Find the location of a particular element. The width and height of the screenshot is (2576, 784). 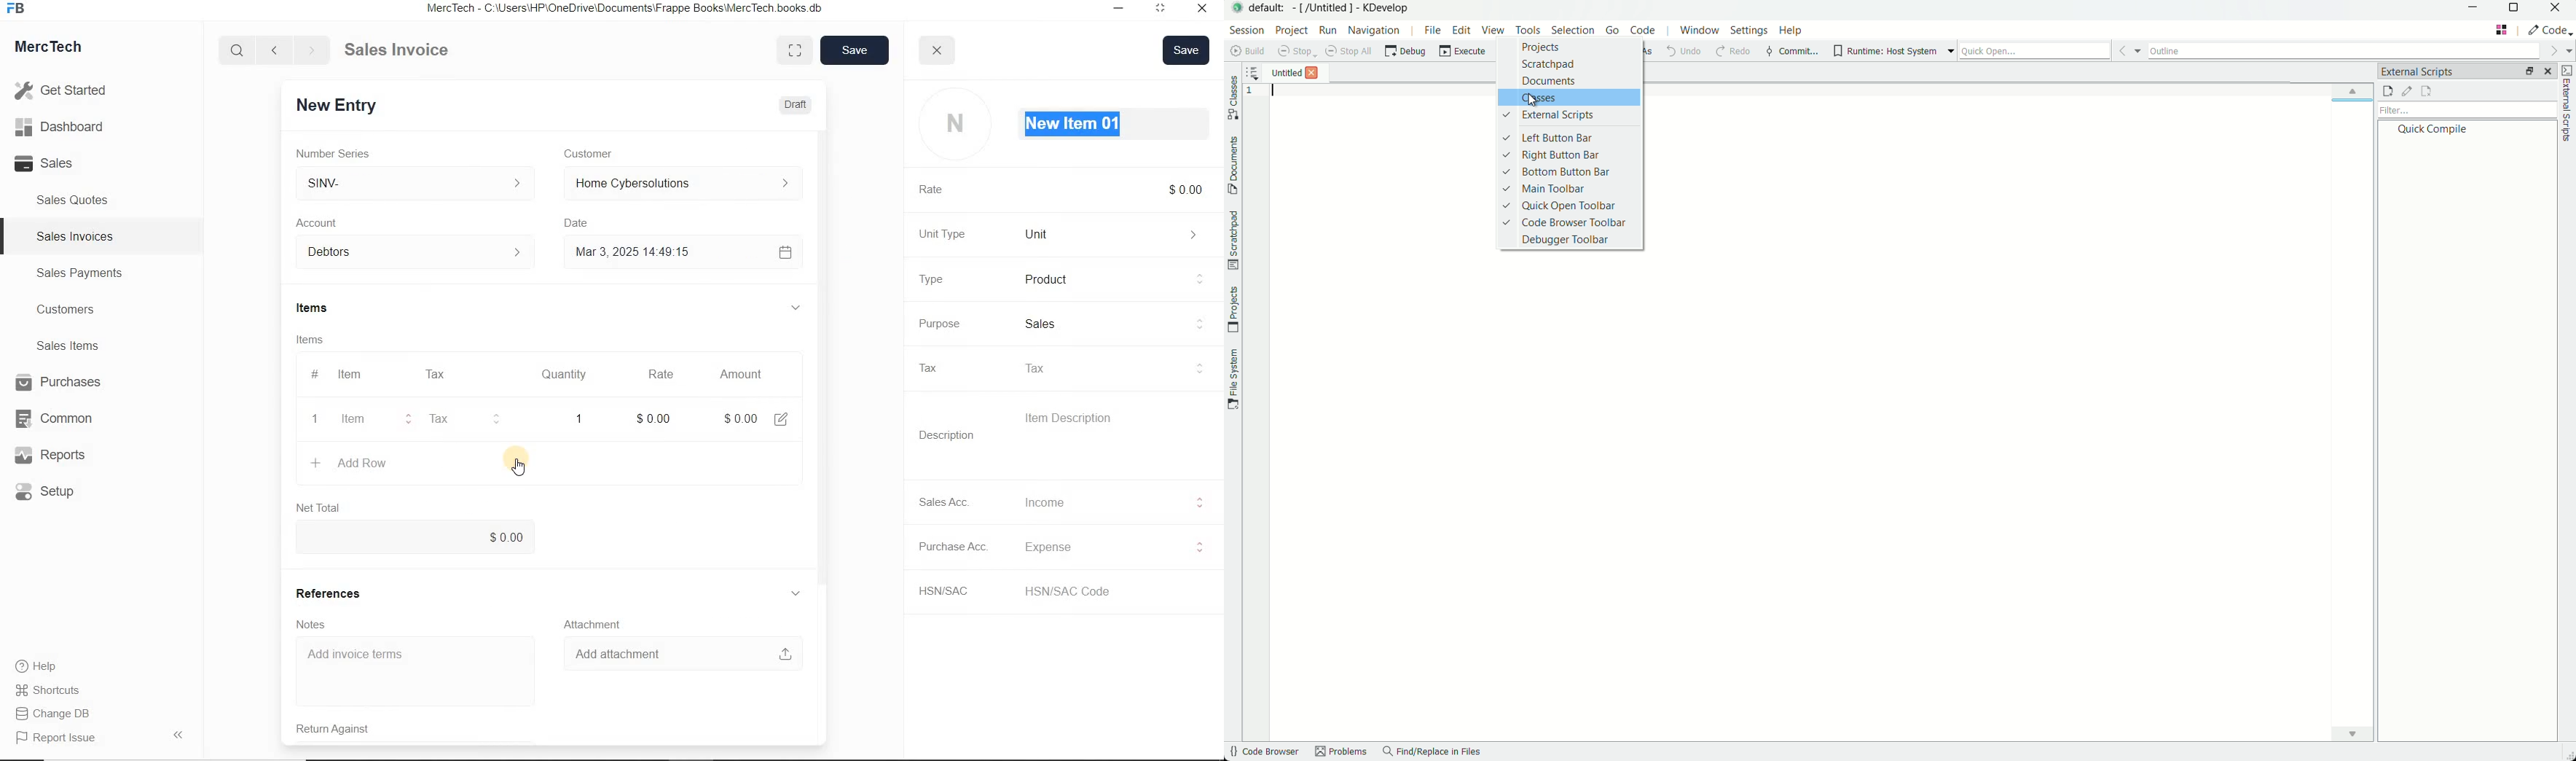

Type is located at coordinates (930, 279).